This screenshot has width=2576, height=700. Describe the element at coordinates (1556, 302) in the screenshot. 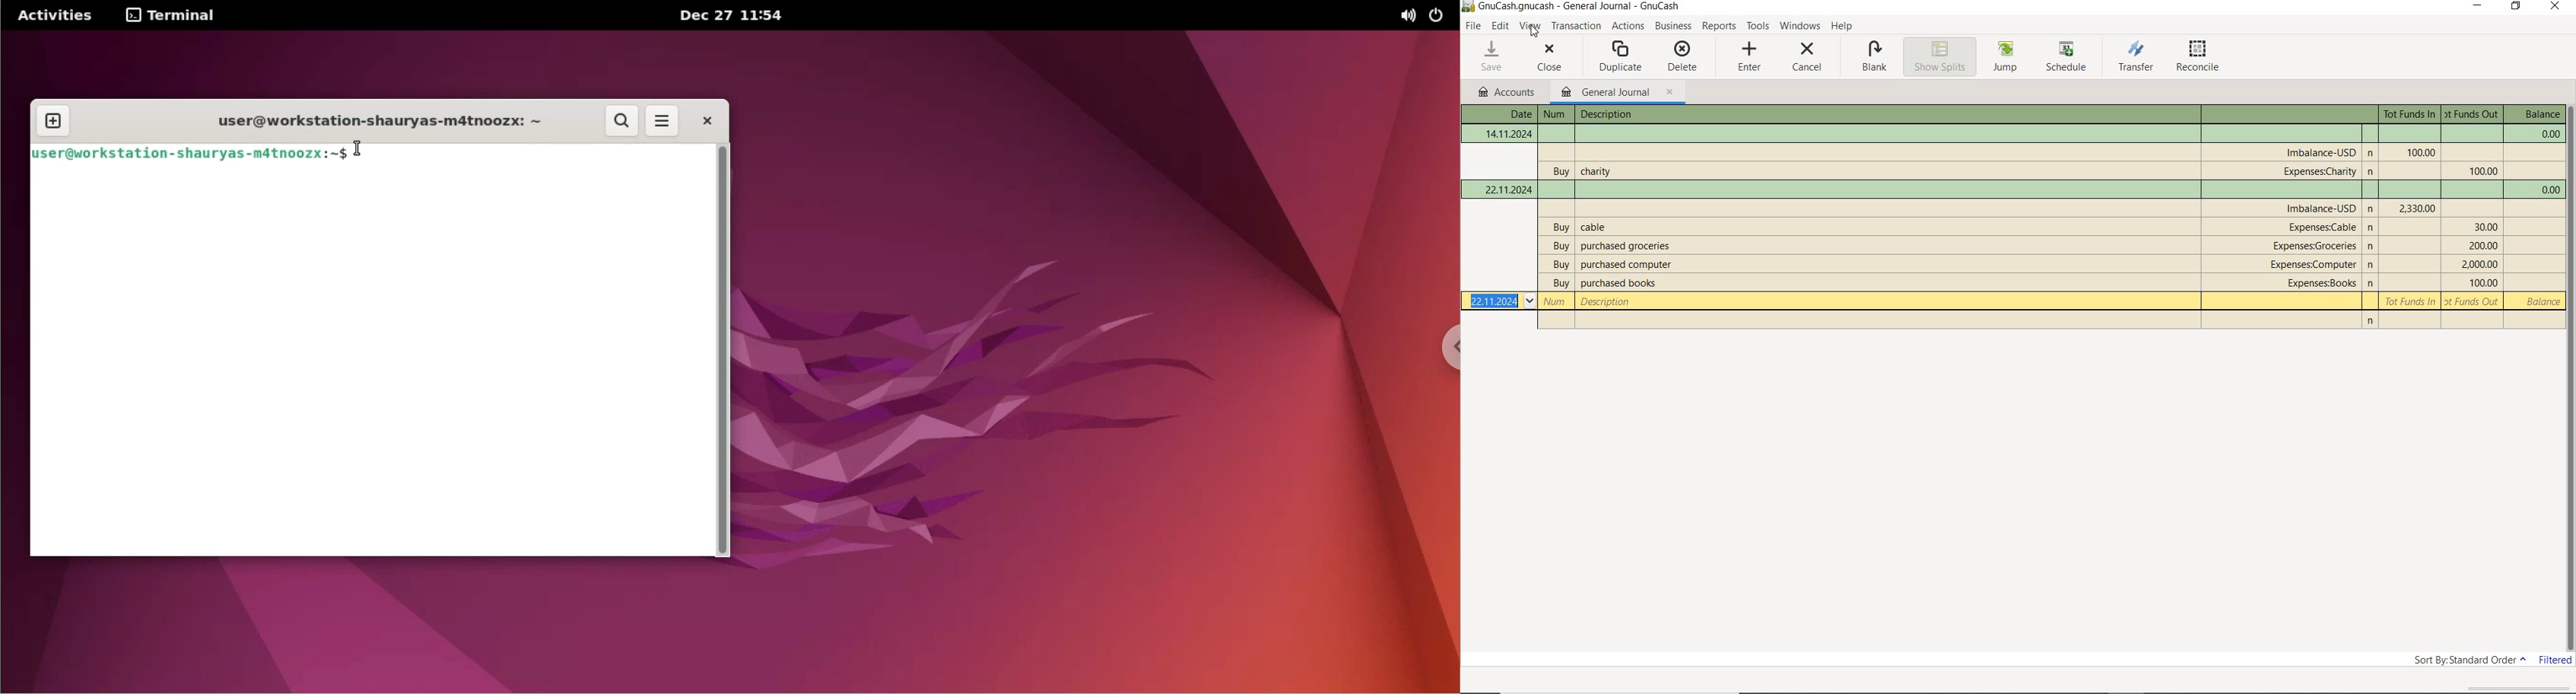

I see `Number` at that location.